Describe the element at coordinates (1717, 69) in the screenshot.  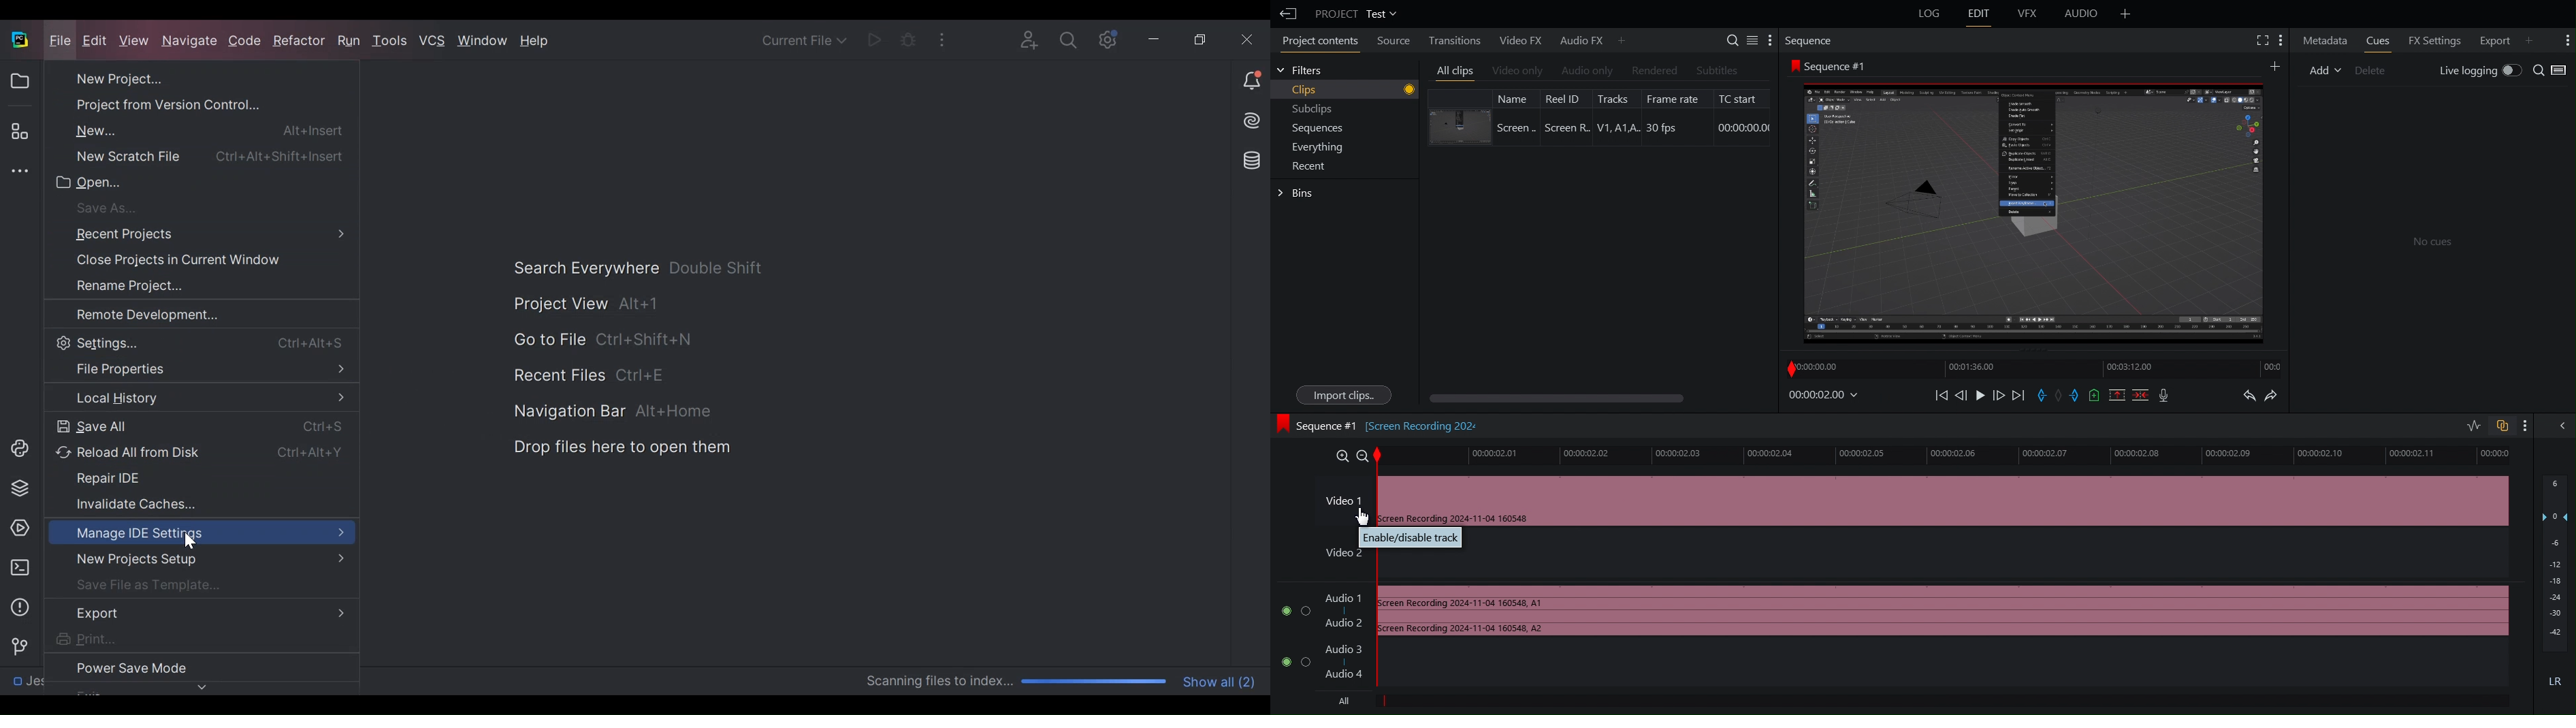
I see `Subtitle` at that location.